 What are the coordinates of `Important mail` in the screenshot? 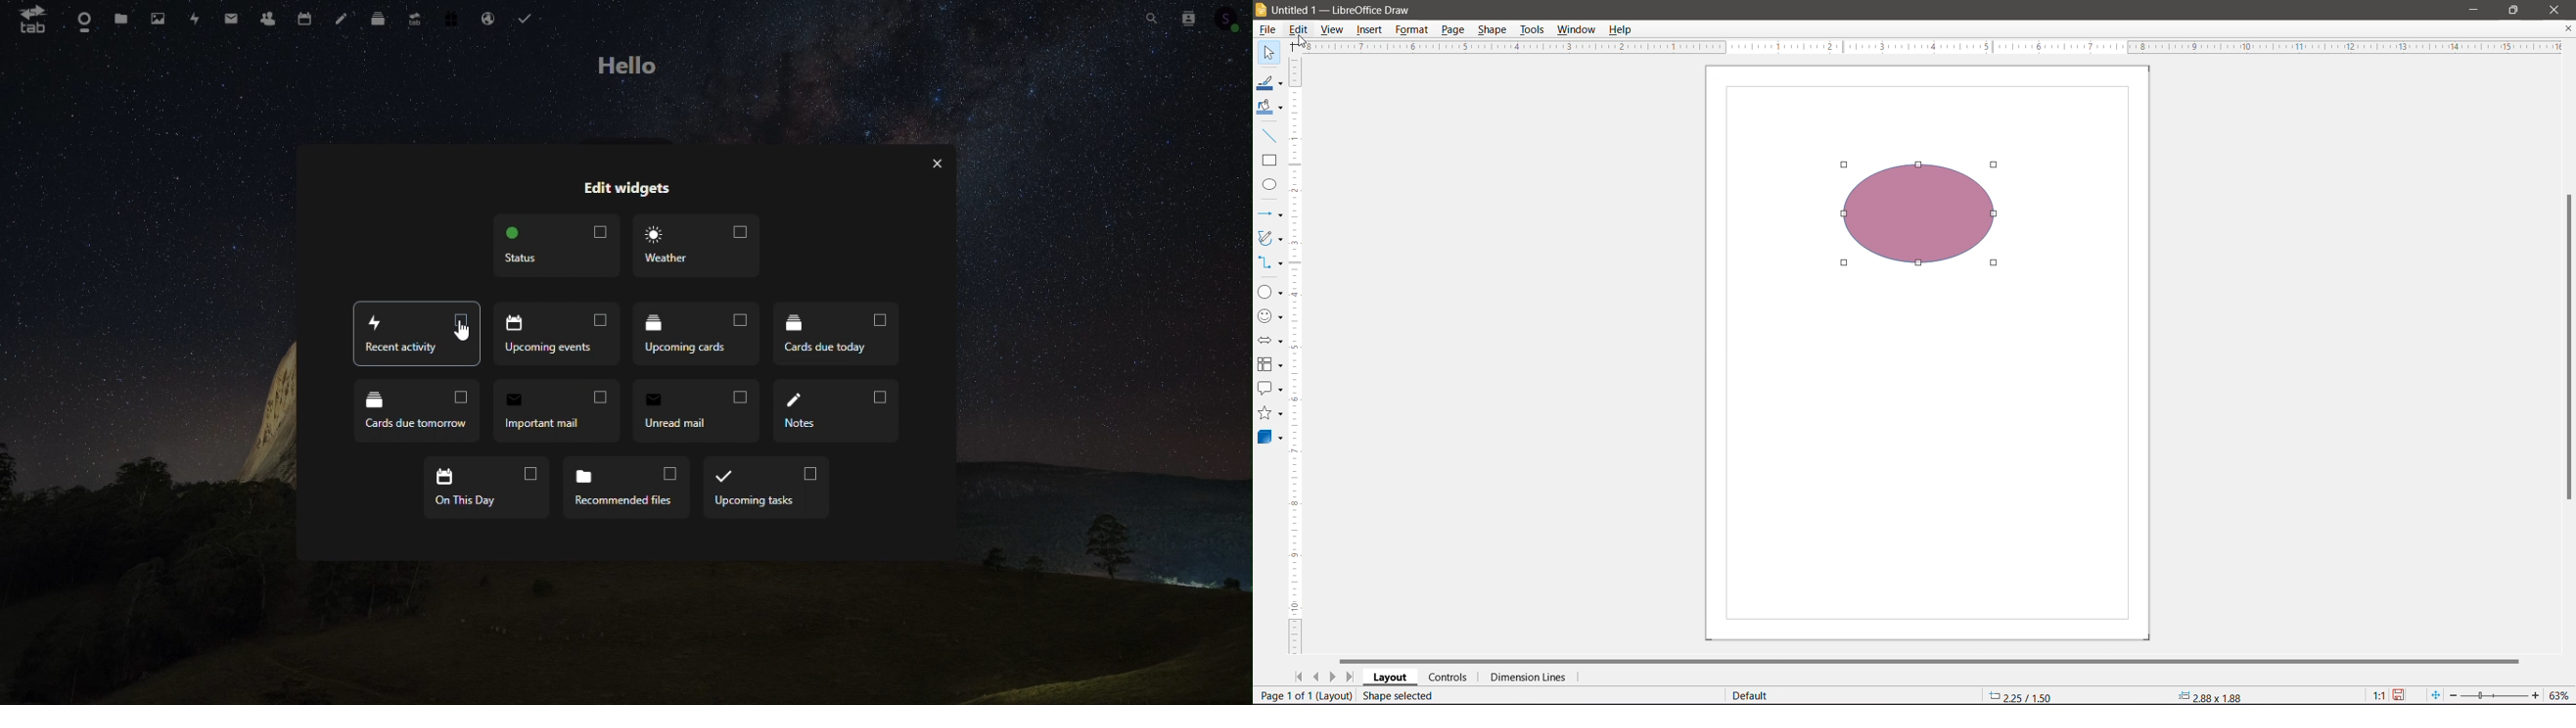 It's located at (229, 19).